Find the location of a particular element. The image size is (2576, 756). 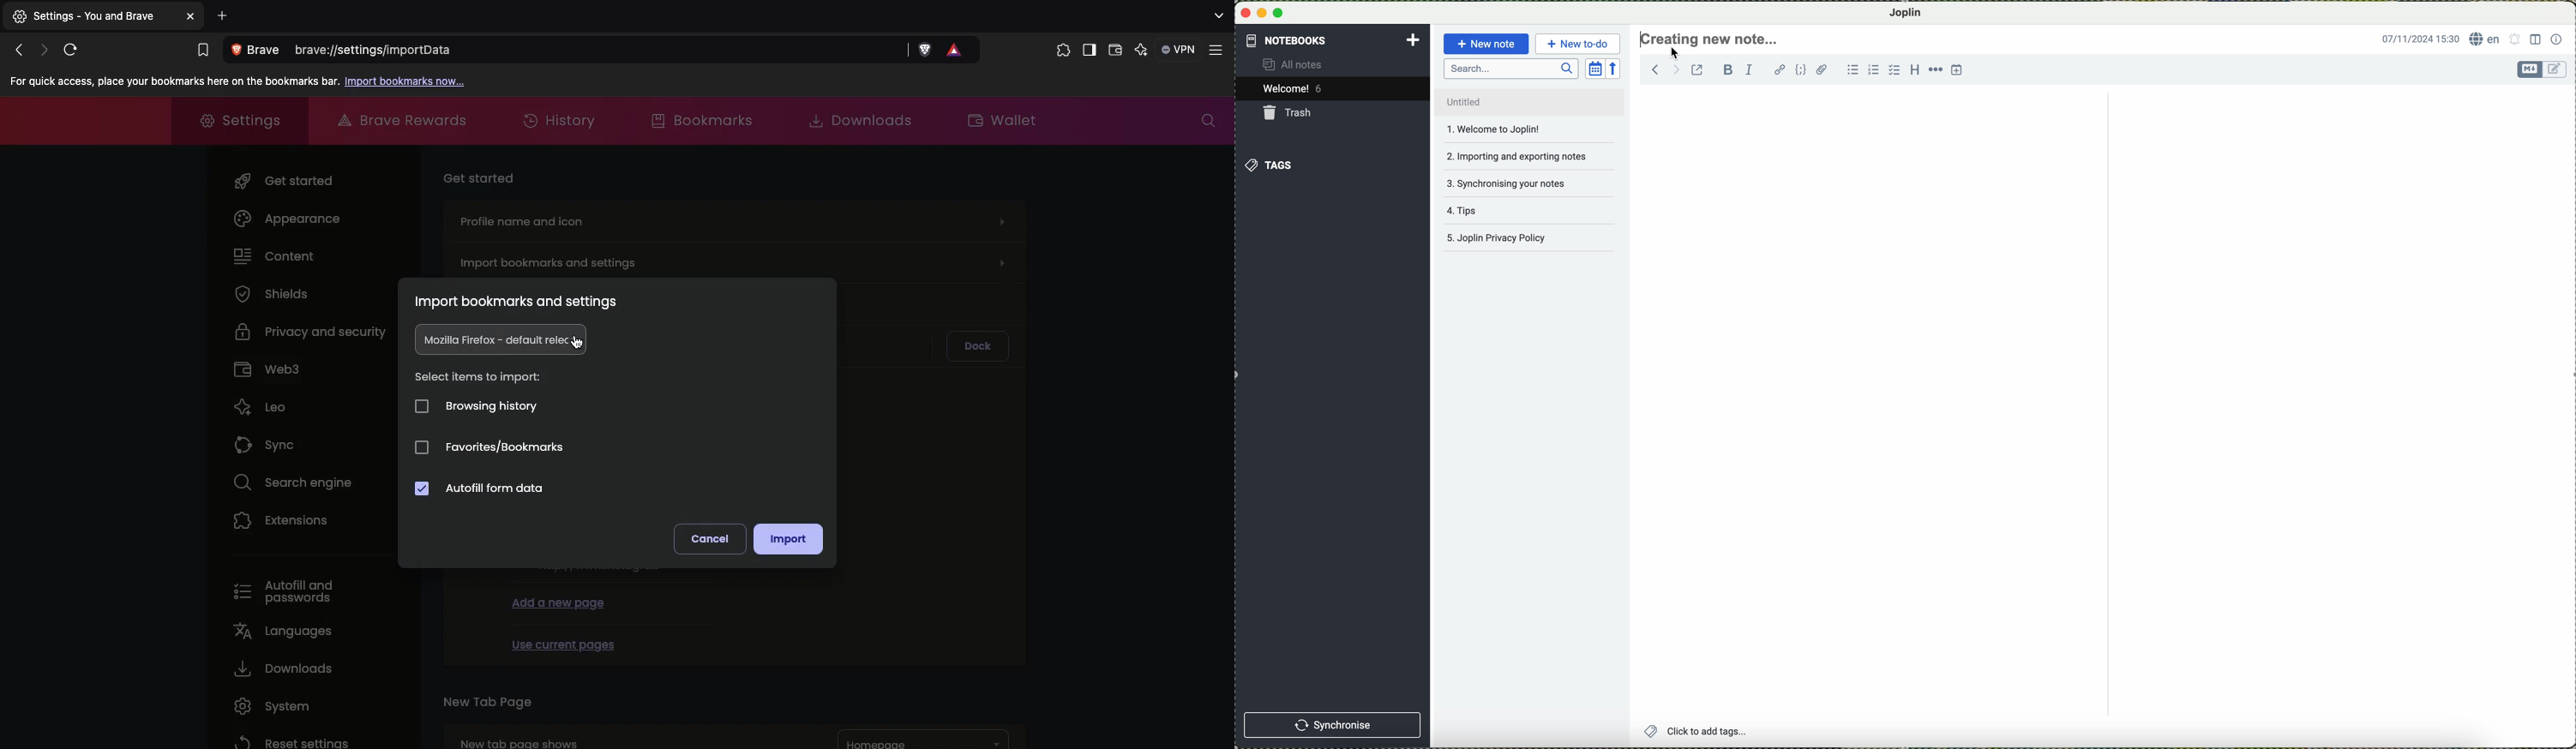

bold is located at coordinates (1728, 69).